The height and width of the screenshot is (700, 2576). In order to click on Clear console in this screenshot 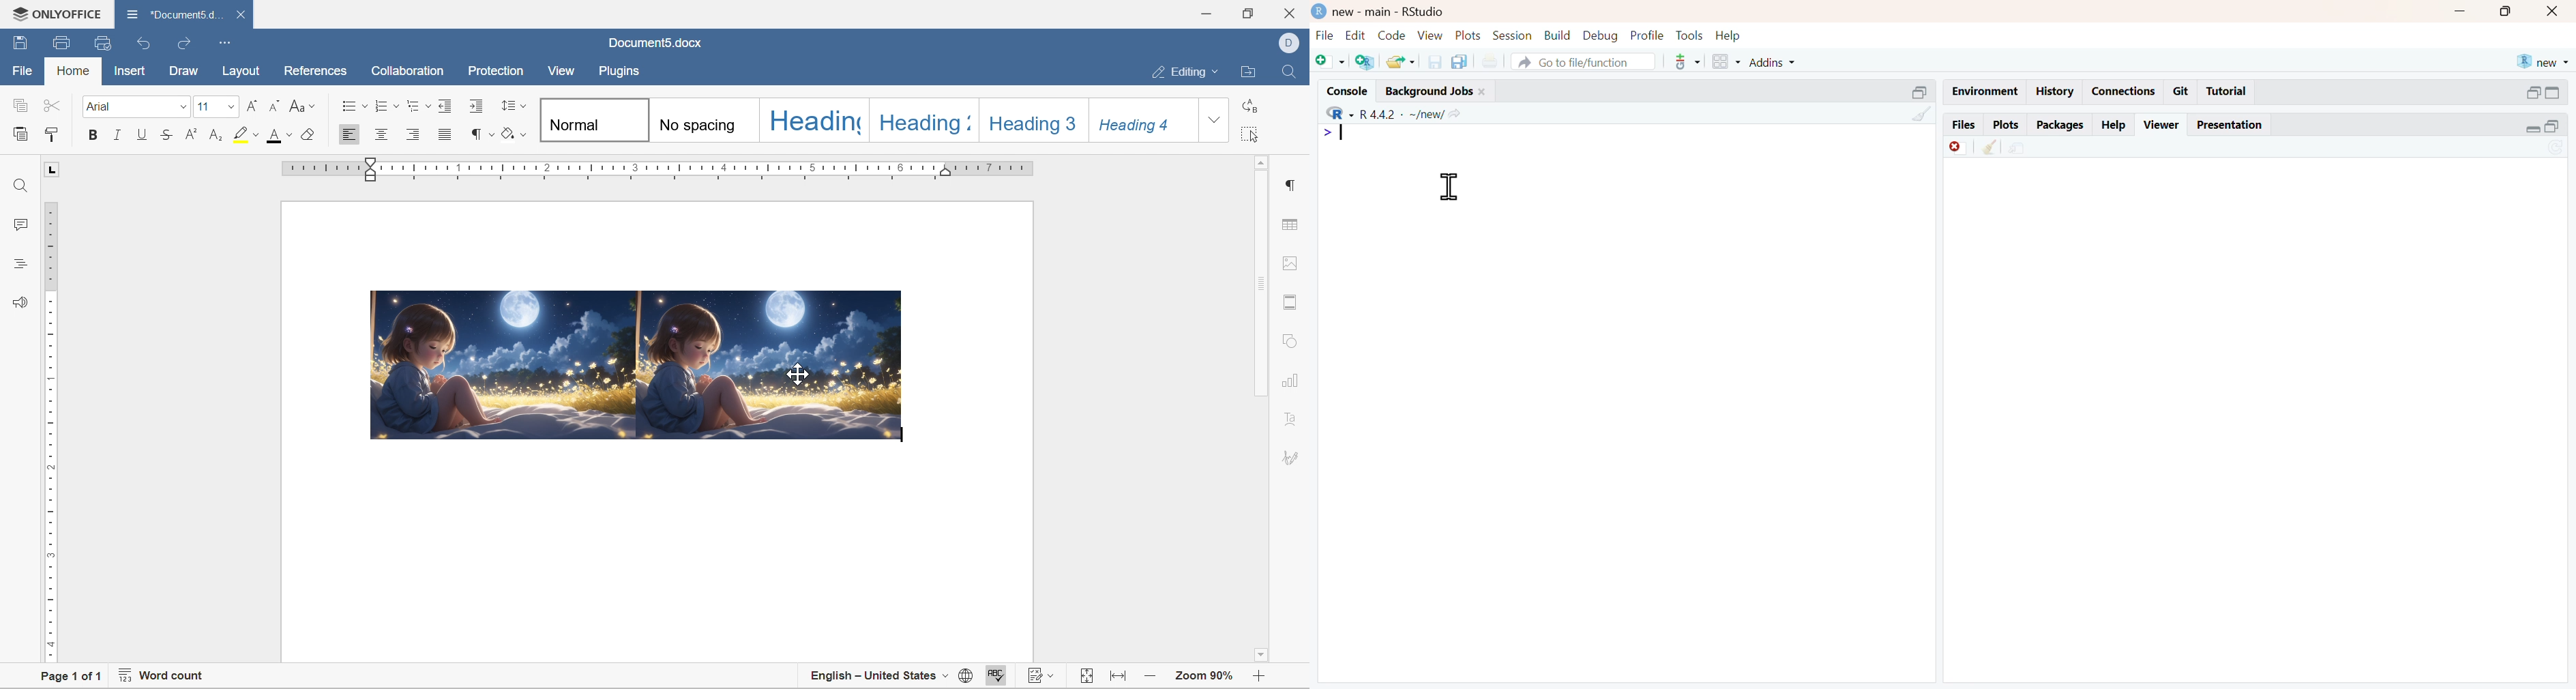, I will do `click(1913, 115)`.